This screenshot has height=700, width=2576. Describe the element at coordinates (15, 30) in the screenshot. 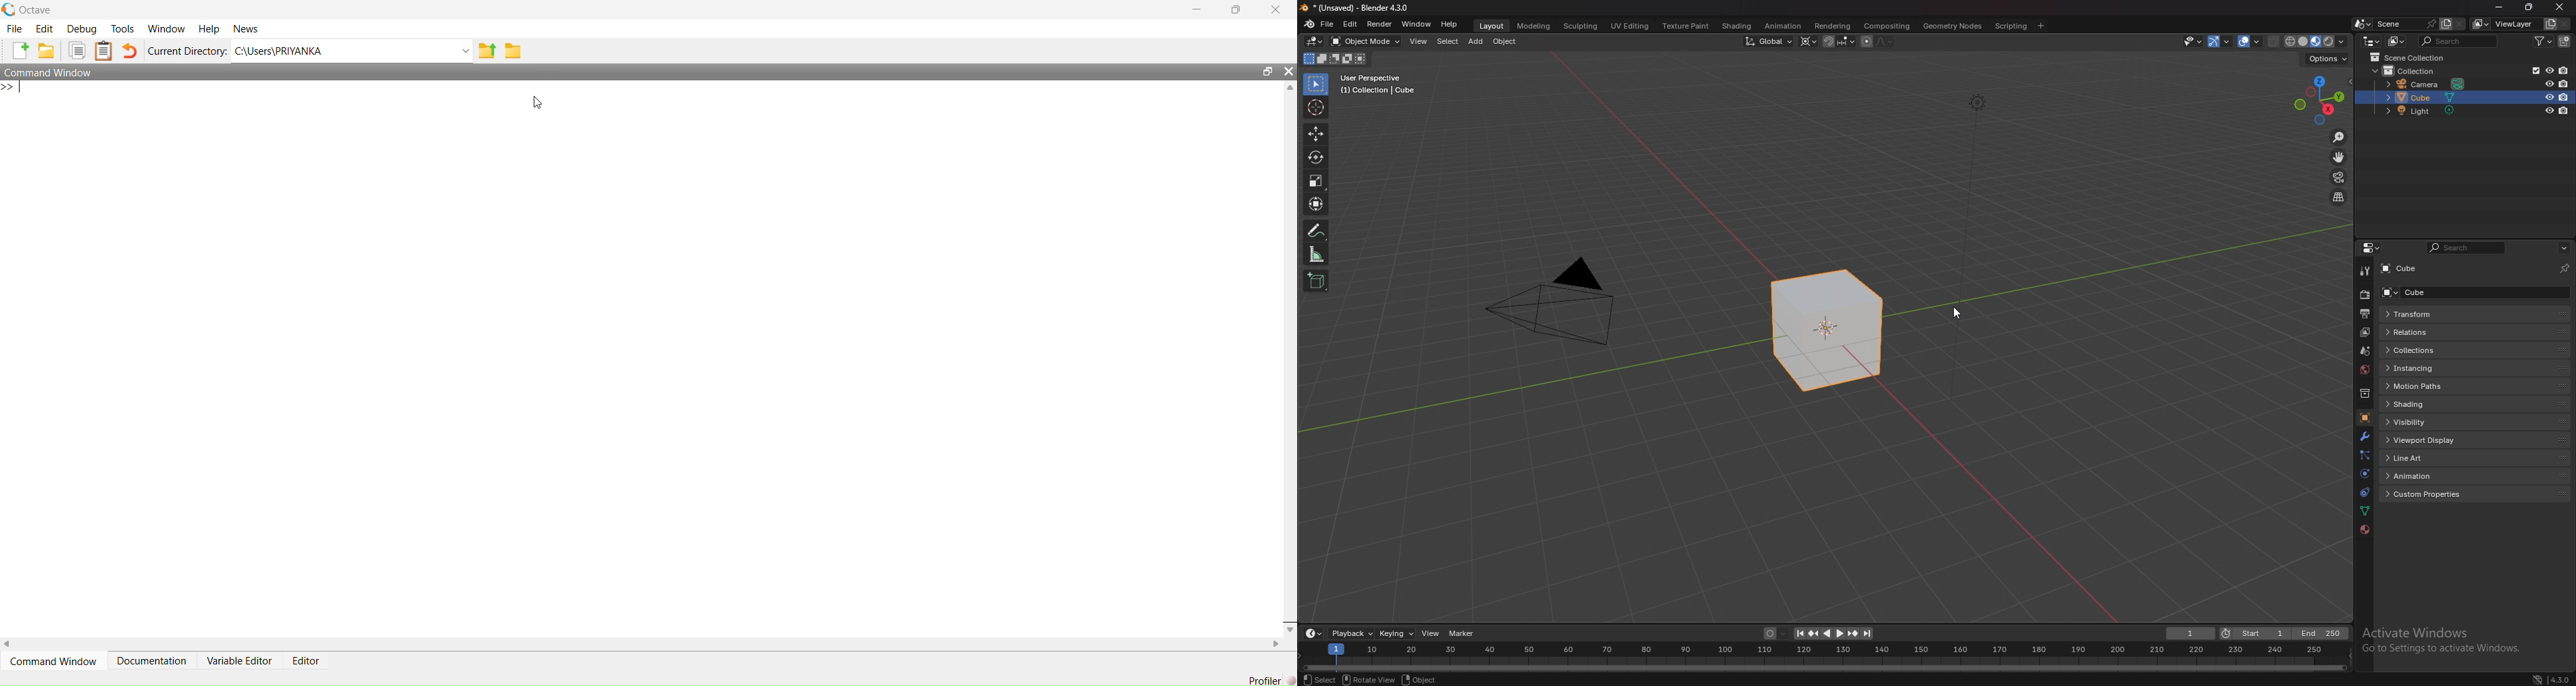

I see `File` at that location.